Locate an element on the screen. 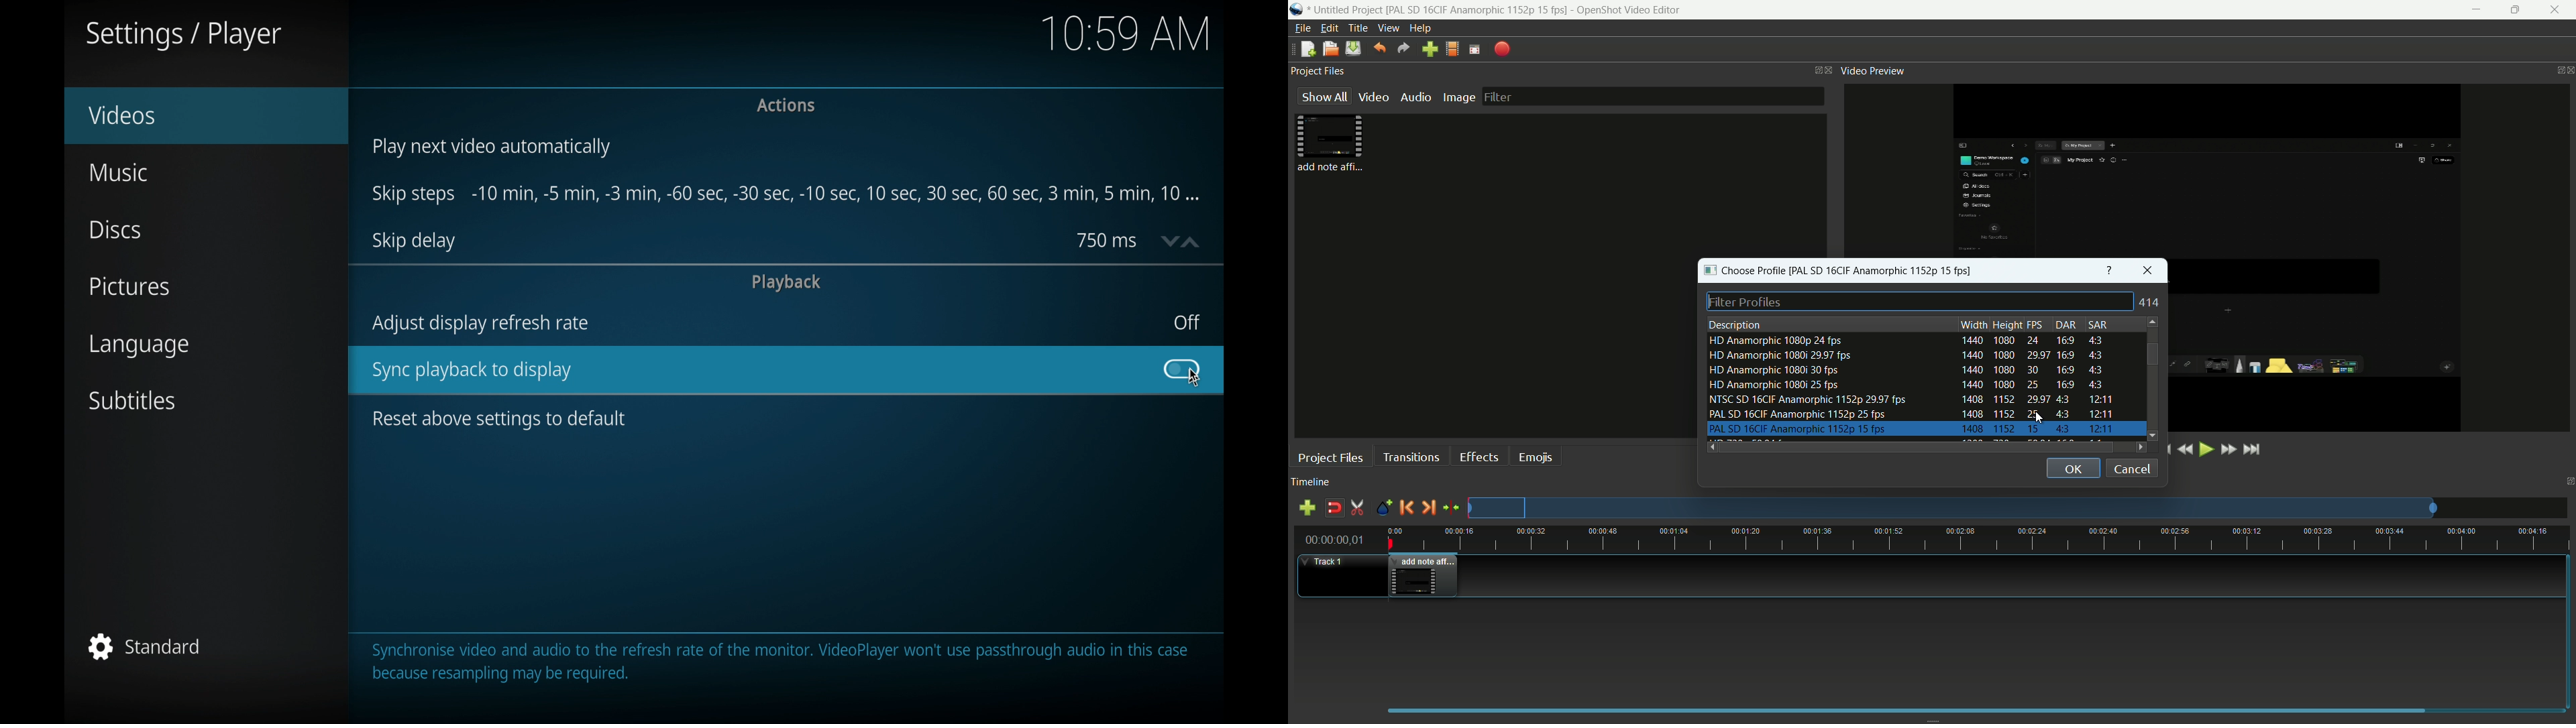 The width and height of the screenshot is (2576, 728). undo is located at coordinates (1377, 49).